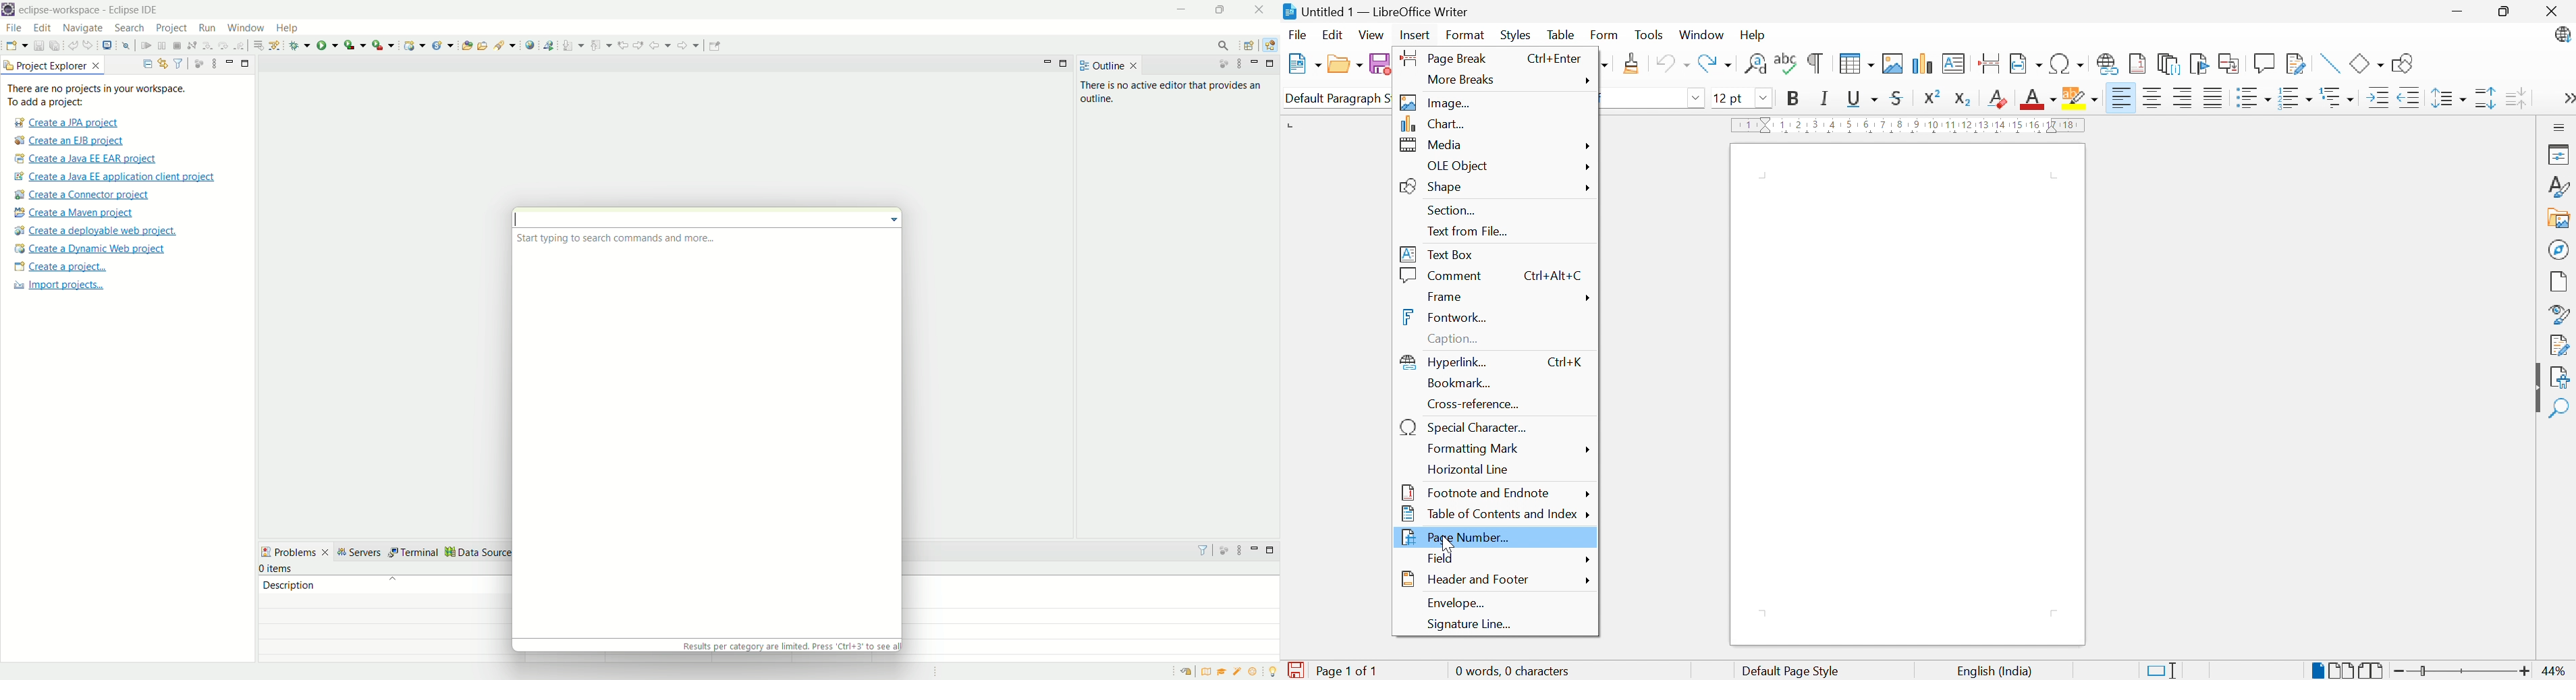 This screenshot has width=2576, height=700. I want to click on Select outline format, so click(2339, 98).